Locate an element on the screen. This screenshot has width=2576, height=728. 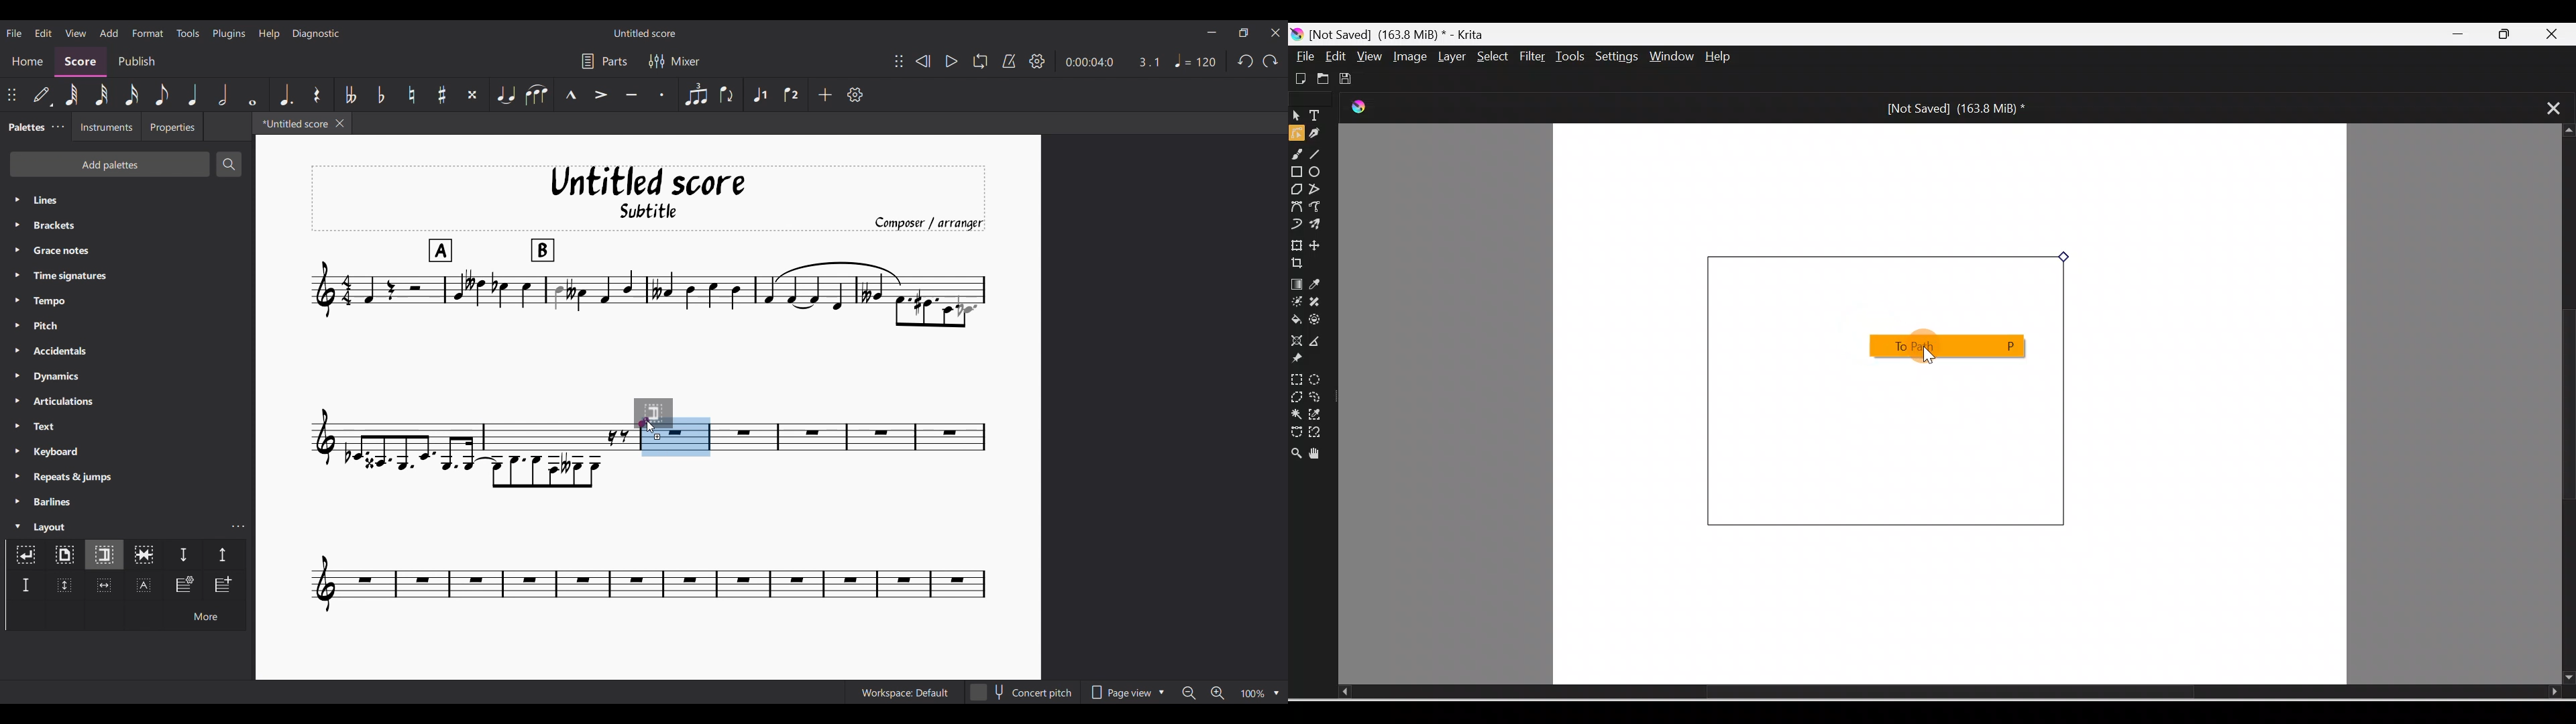
Assistant tool is located at coordinates (1296, 341).